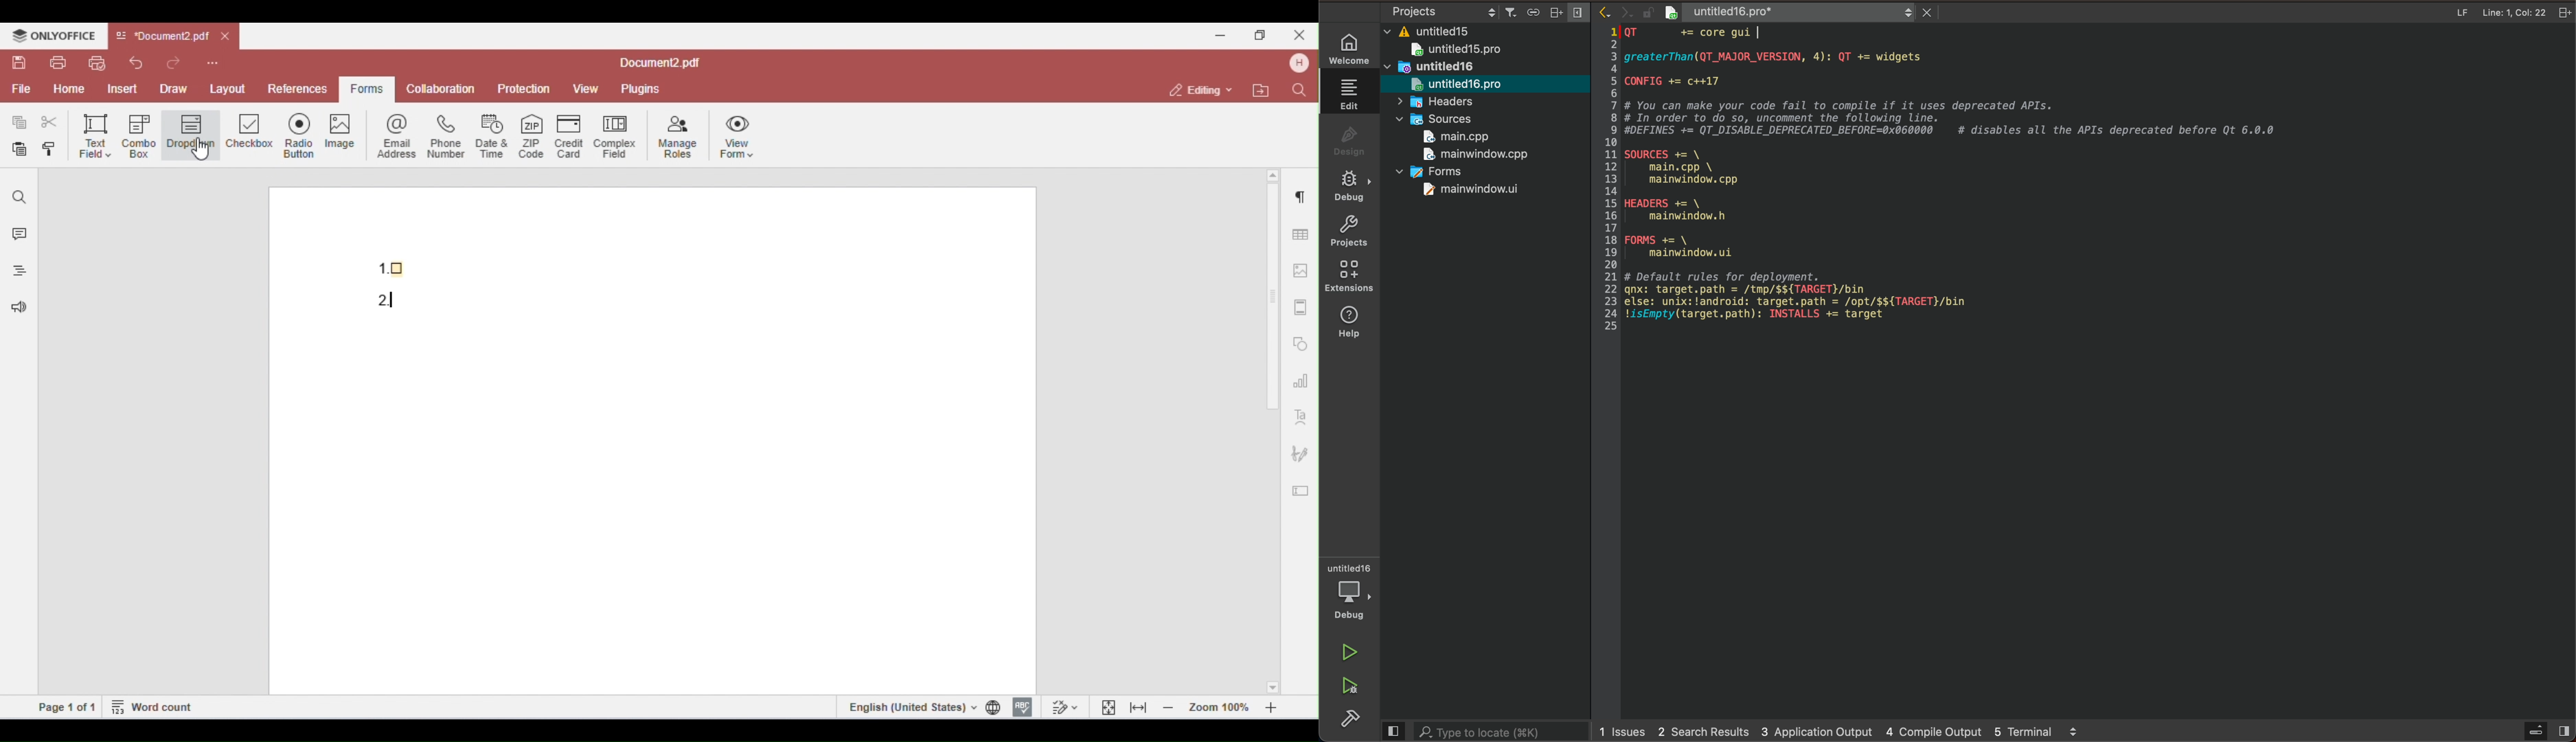  I want to click on build, so click(1354, 721).